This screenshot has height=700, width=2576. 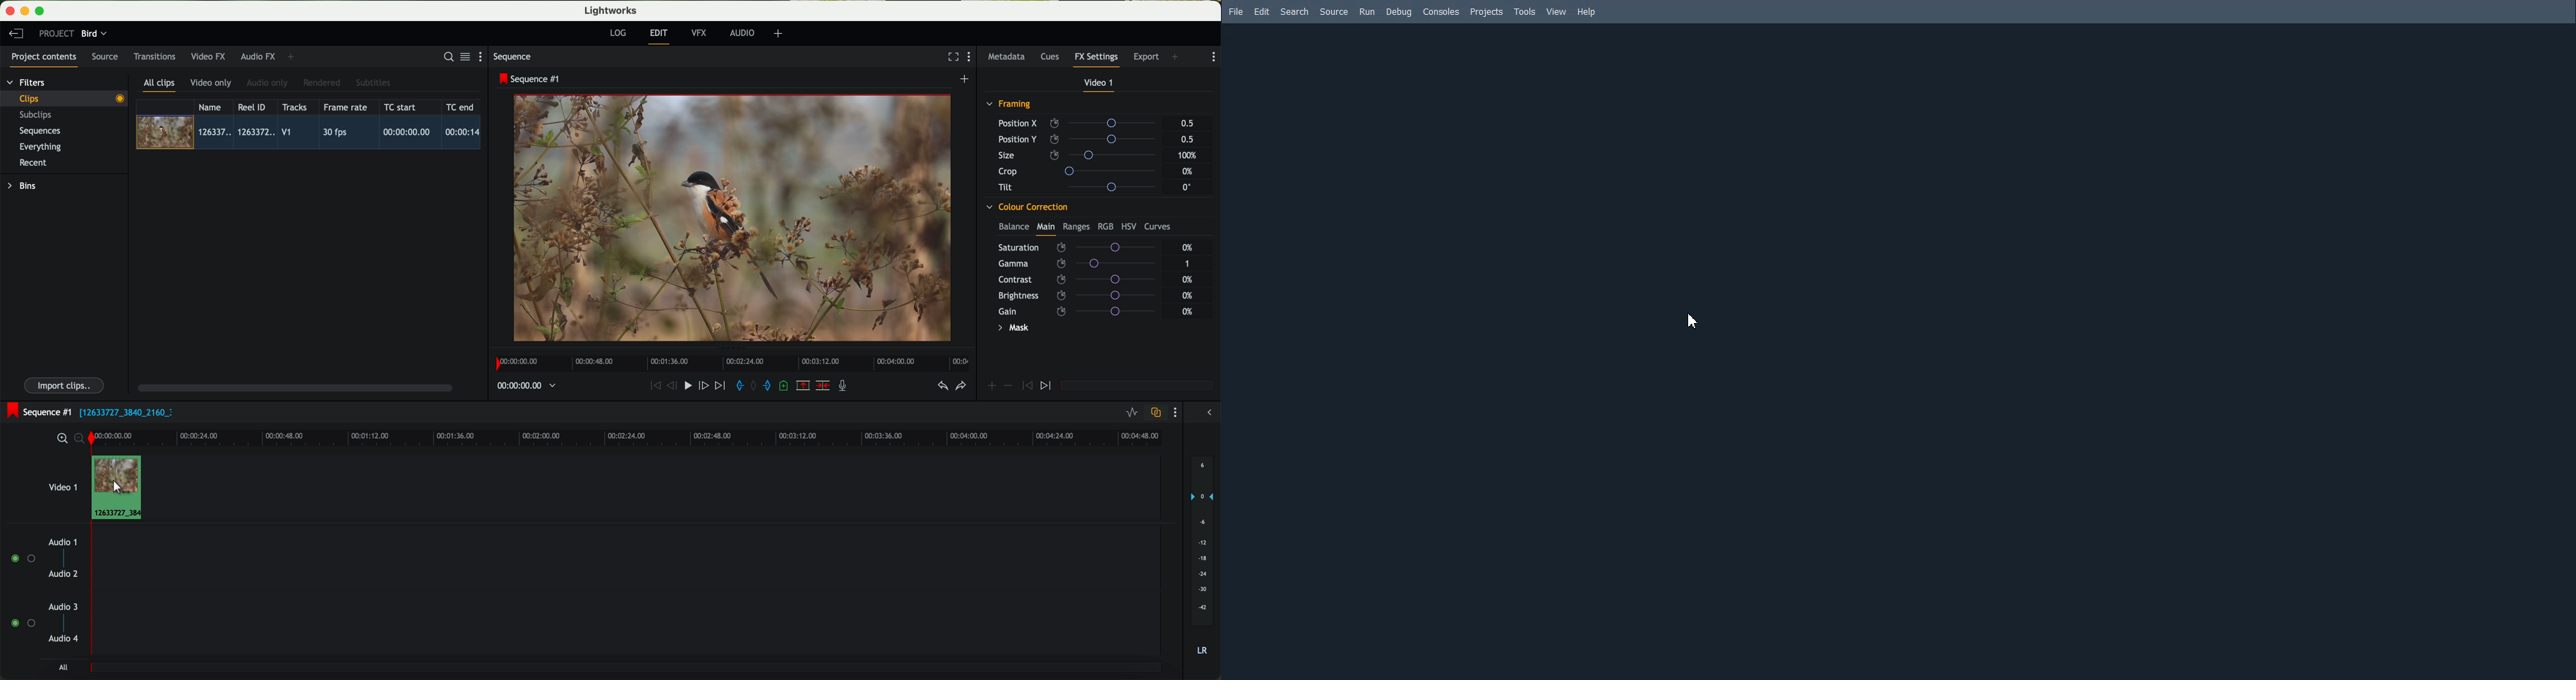 I want to click on export, so click(x=1147, y=58).